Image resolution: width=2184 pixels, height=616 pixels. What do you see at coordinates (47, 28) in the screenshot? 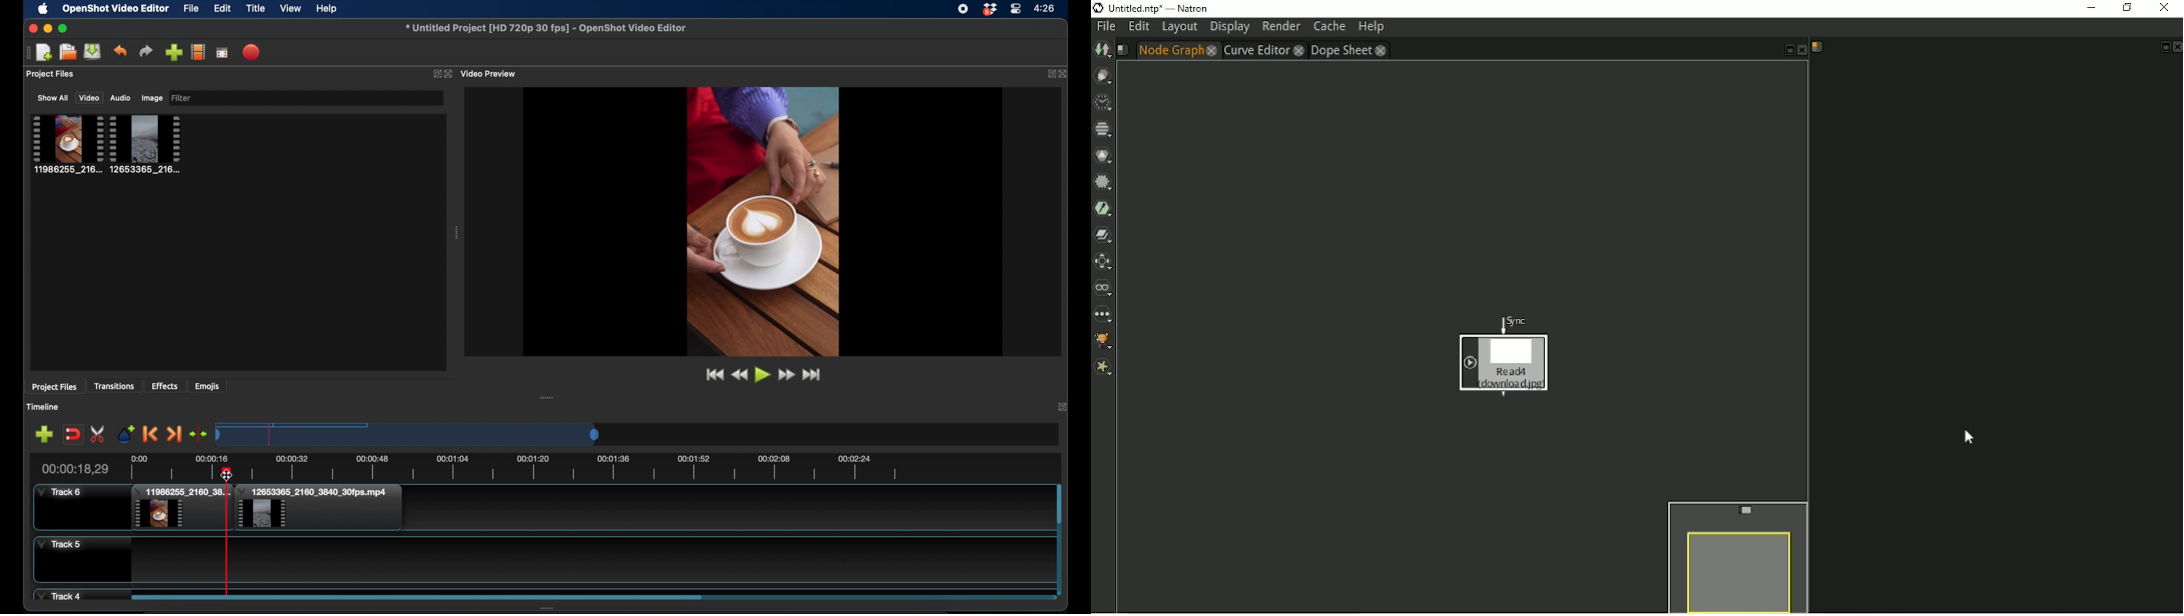
I see `minimize` at bounding box center [47, 28].